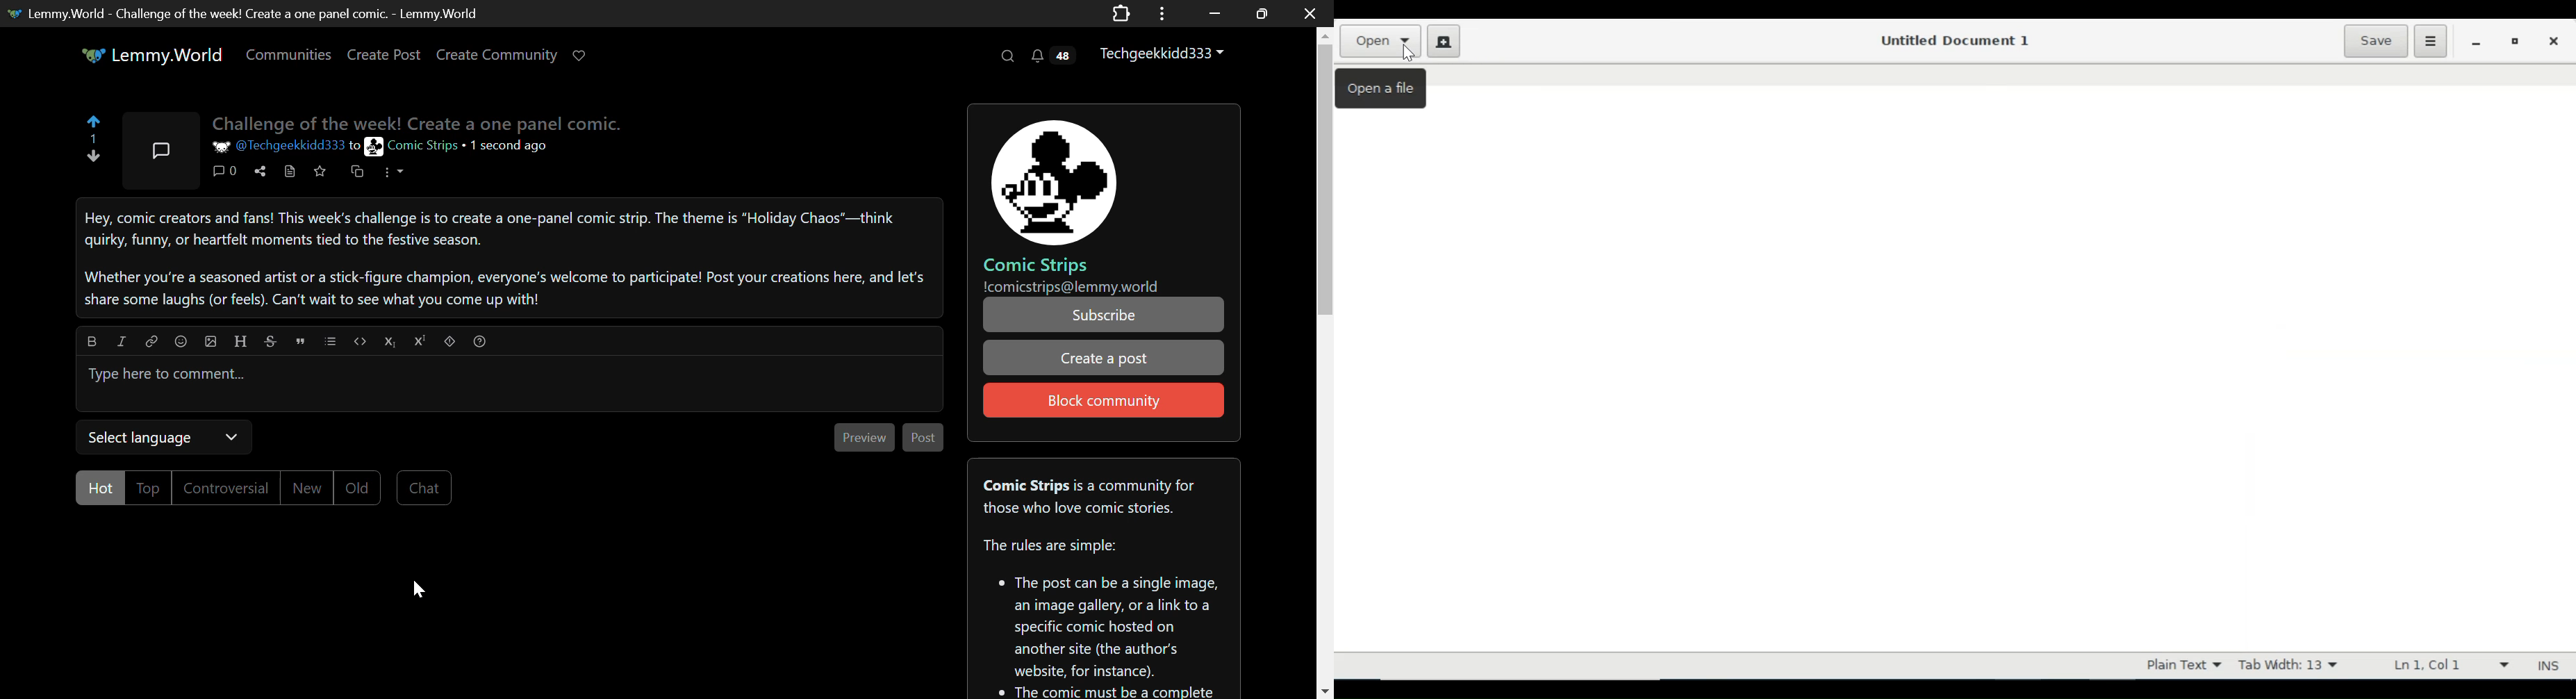 This screenshot has width=2576, height=700. I want to click on Post, so click(925, 438).